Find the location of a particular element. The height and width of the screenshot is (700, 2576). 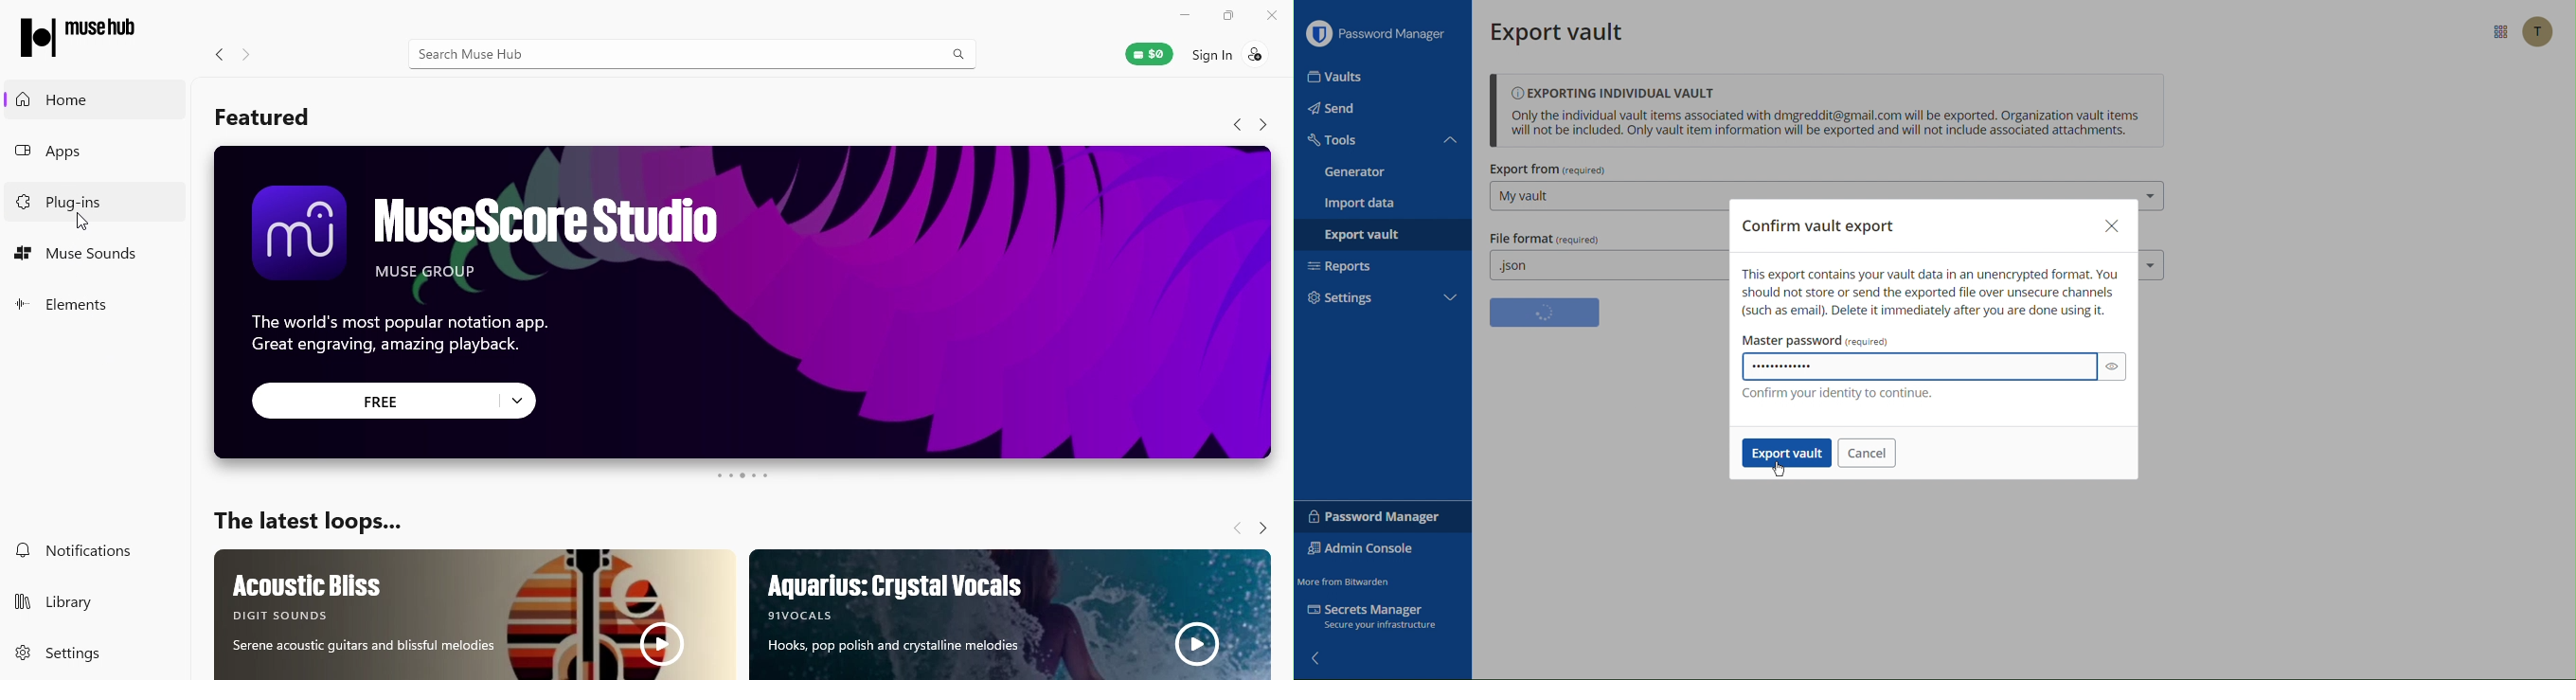

Tools is located at coordinates (1382, 141).